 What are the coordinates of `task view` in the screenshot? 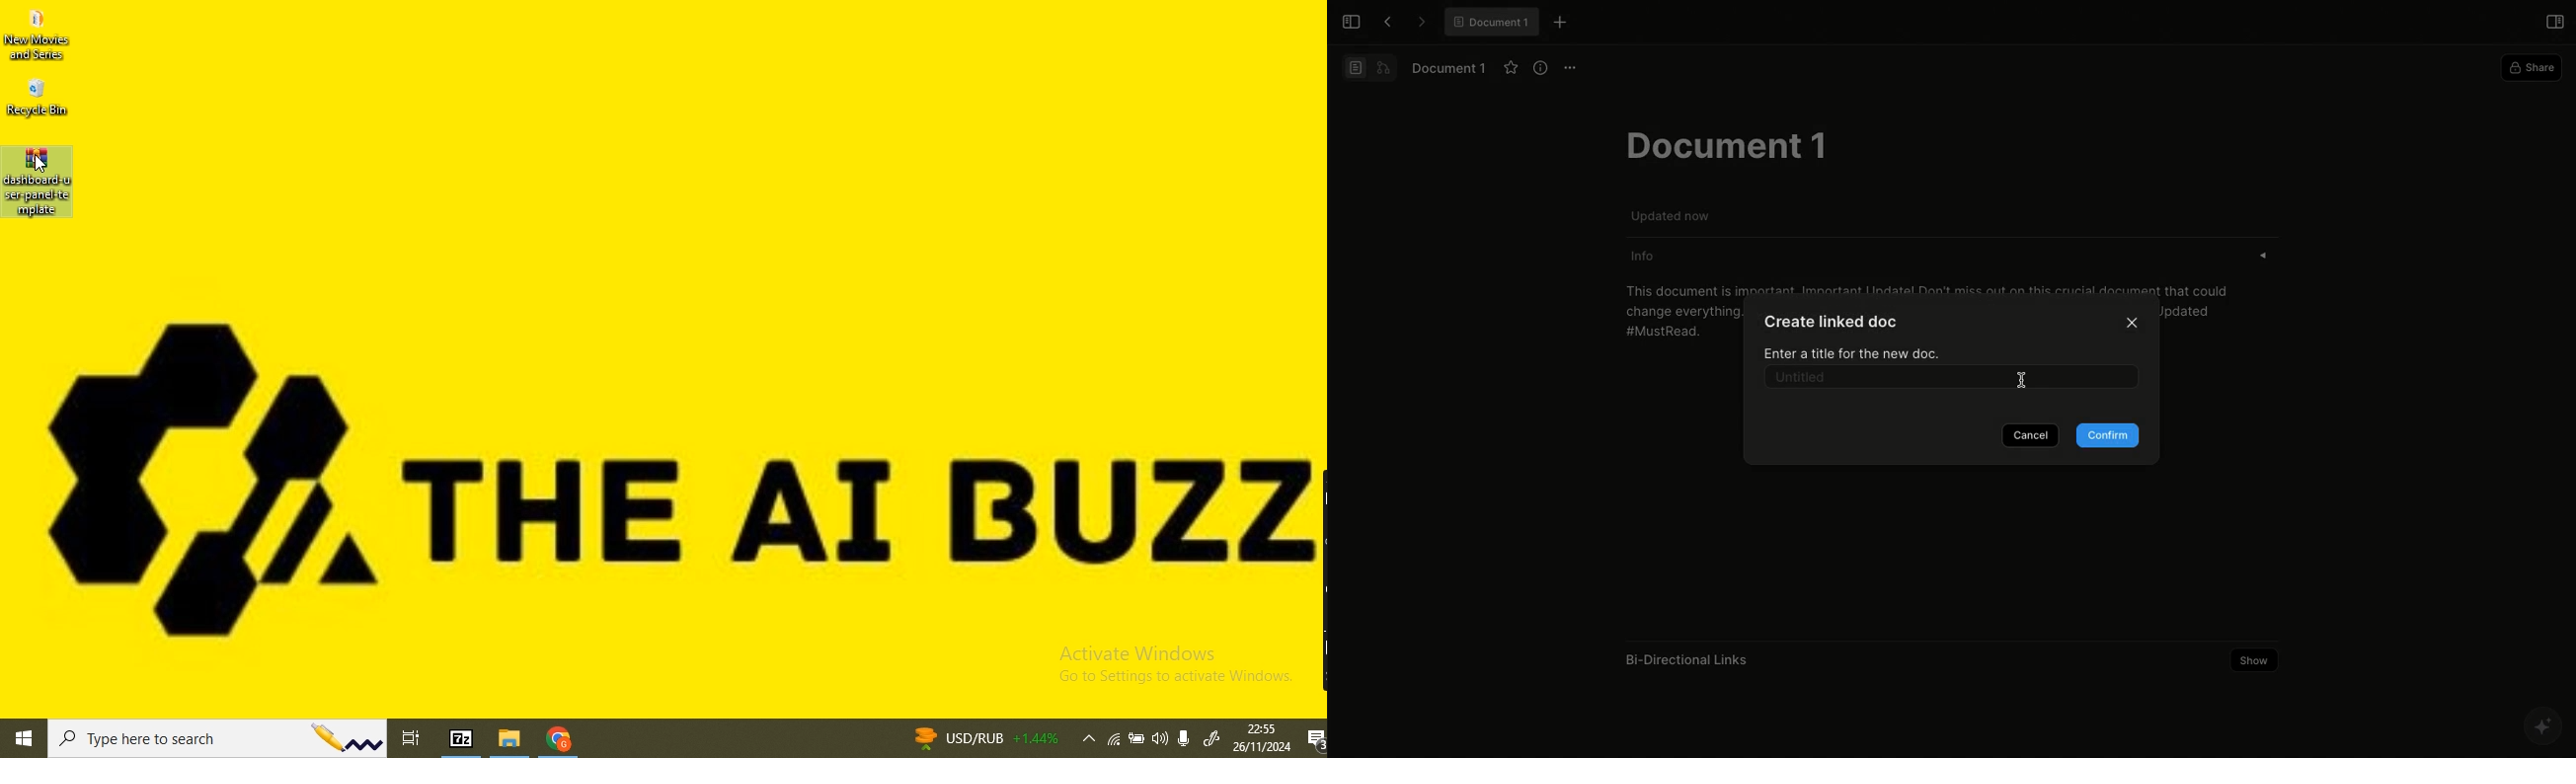 It's located at (416, 735).